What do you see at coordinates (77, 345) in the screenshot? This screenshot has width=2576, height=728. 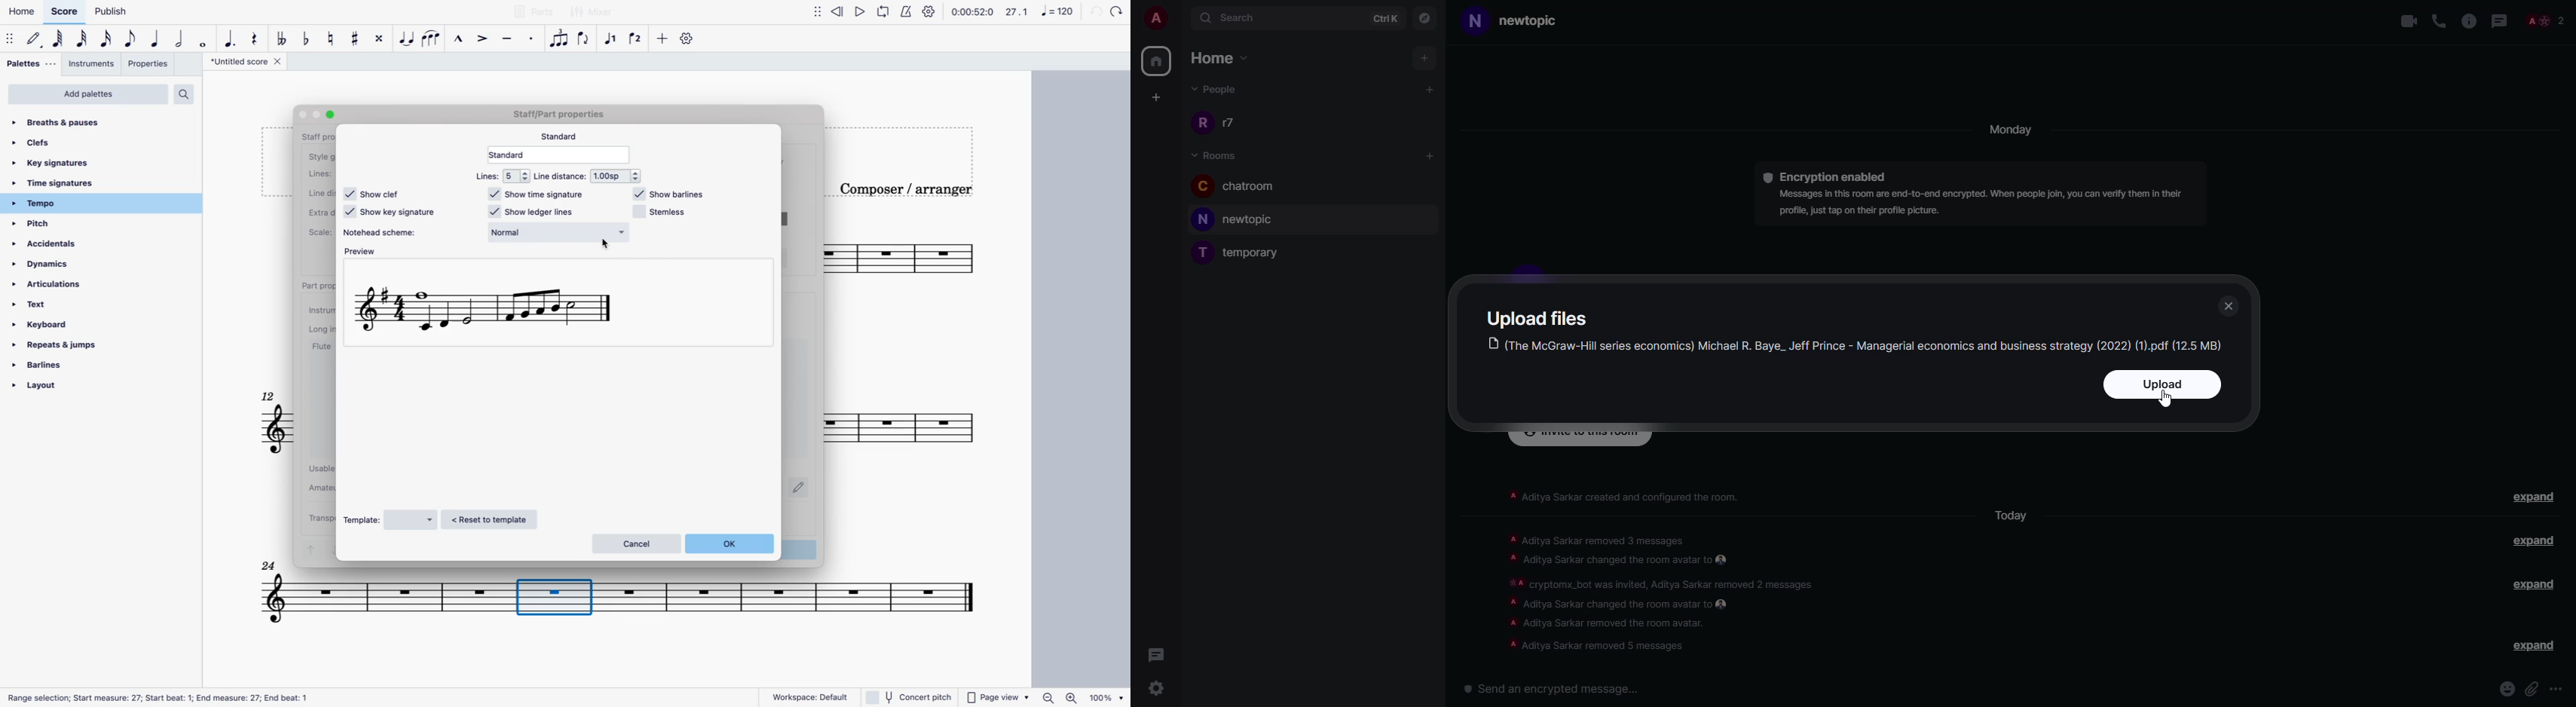 I see `repeats & jumps` at bounding box center [77, 345].